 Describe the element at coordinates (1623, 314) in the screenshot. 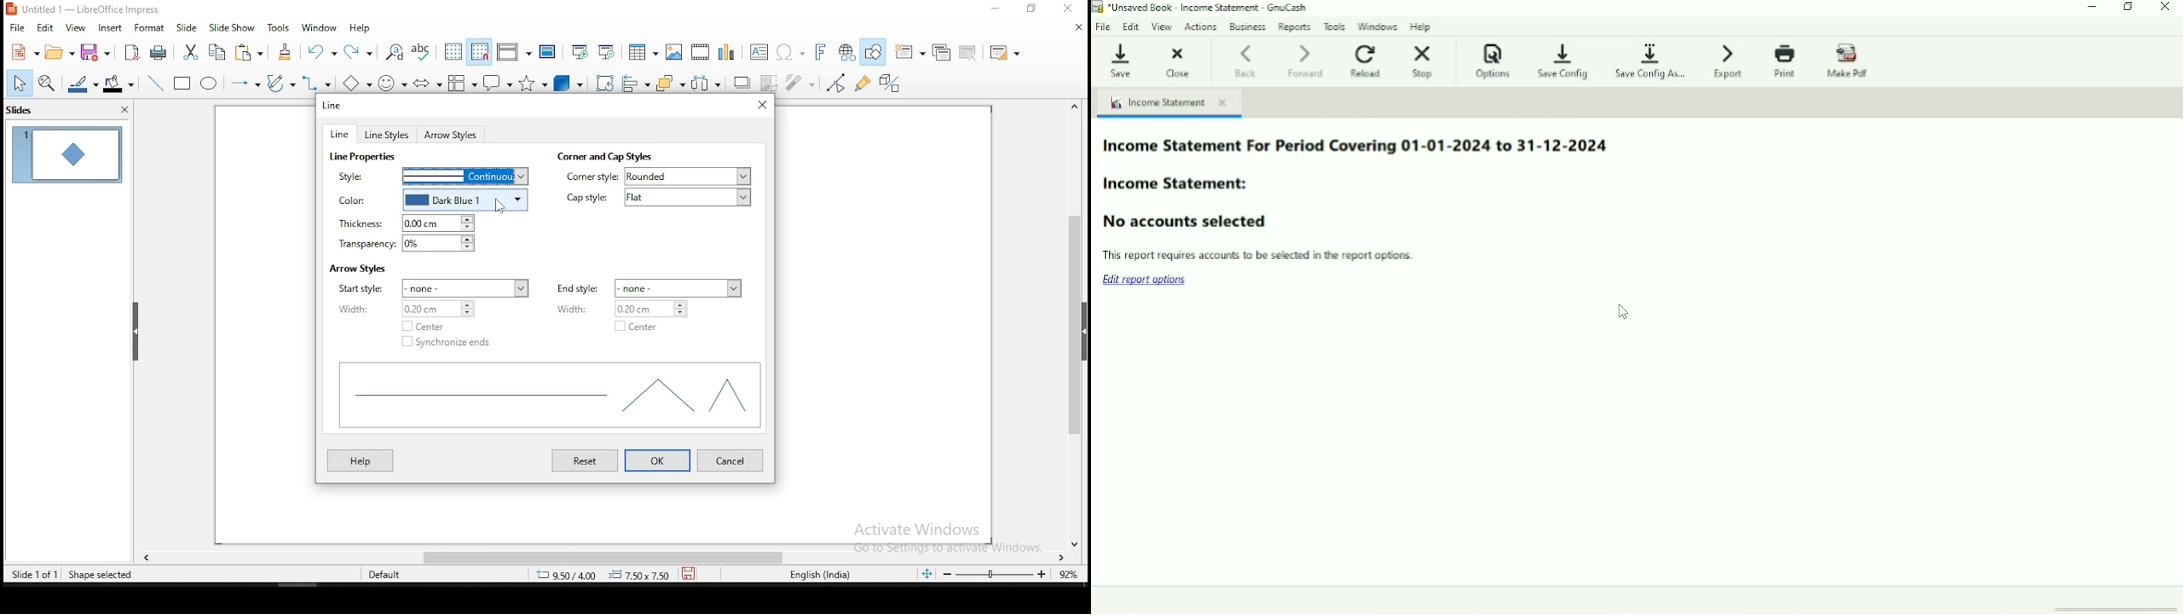

I see `Cursor` at that location.